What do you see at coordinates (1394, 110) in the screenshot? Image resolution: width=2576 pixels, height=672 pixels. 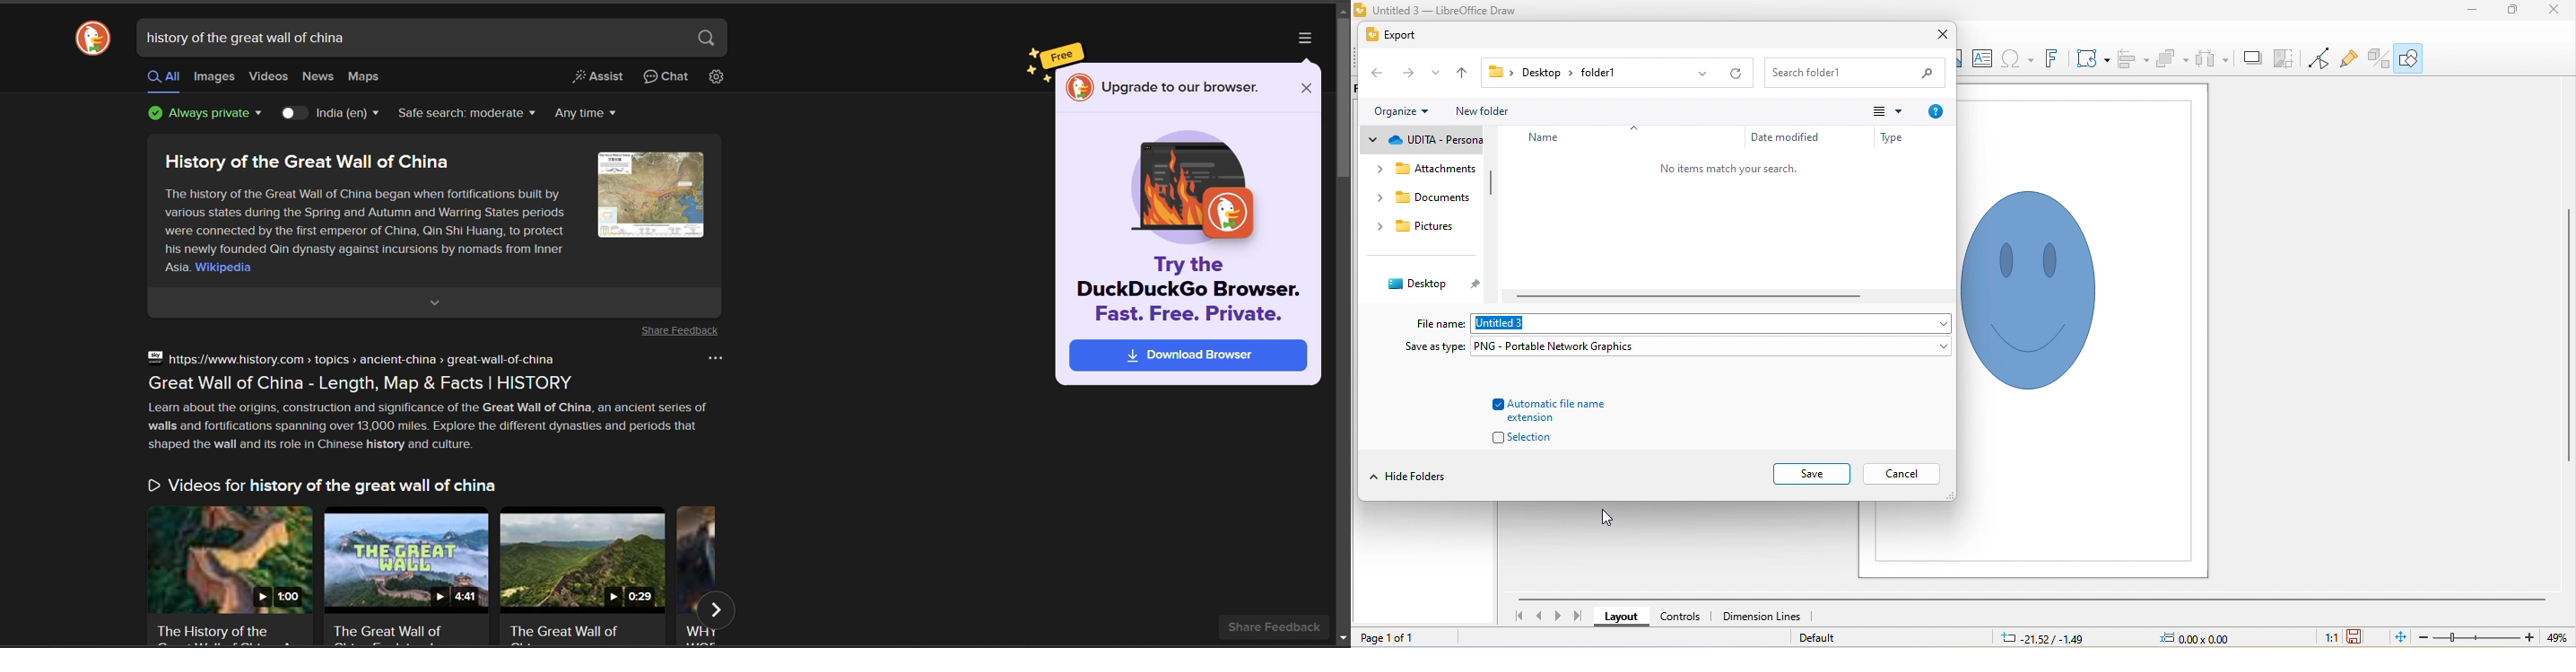 I see `organize` at bounding box center [1394, 110].